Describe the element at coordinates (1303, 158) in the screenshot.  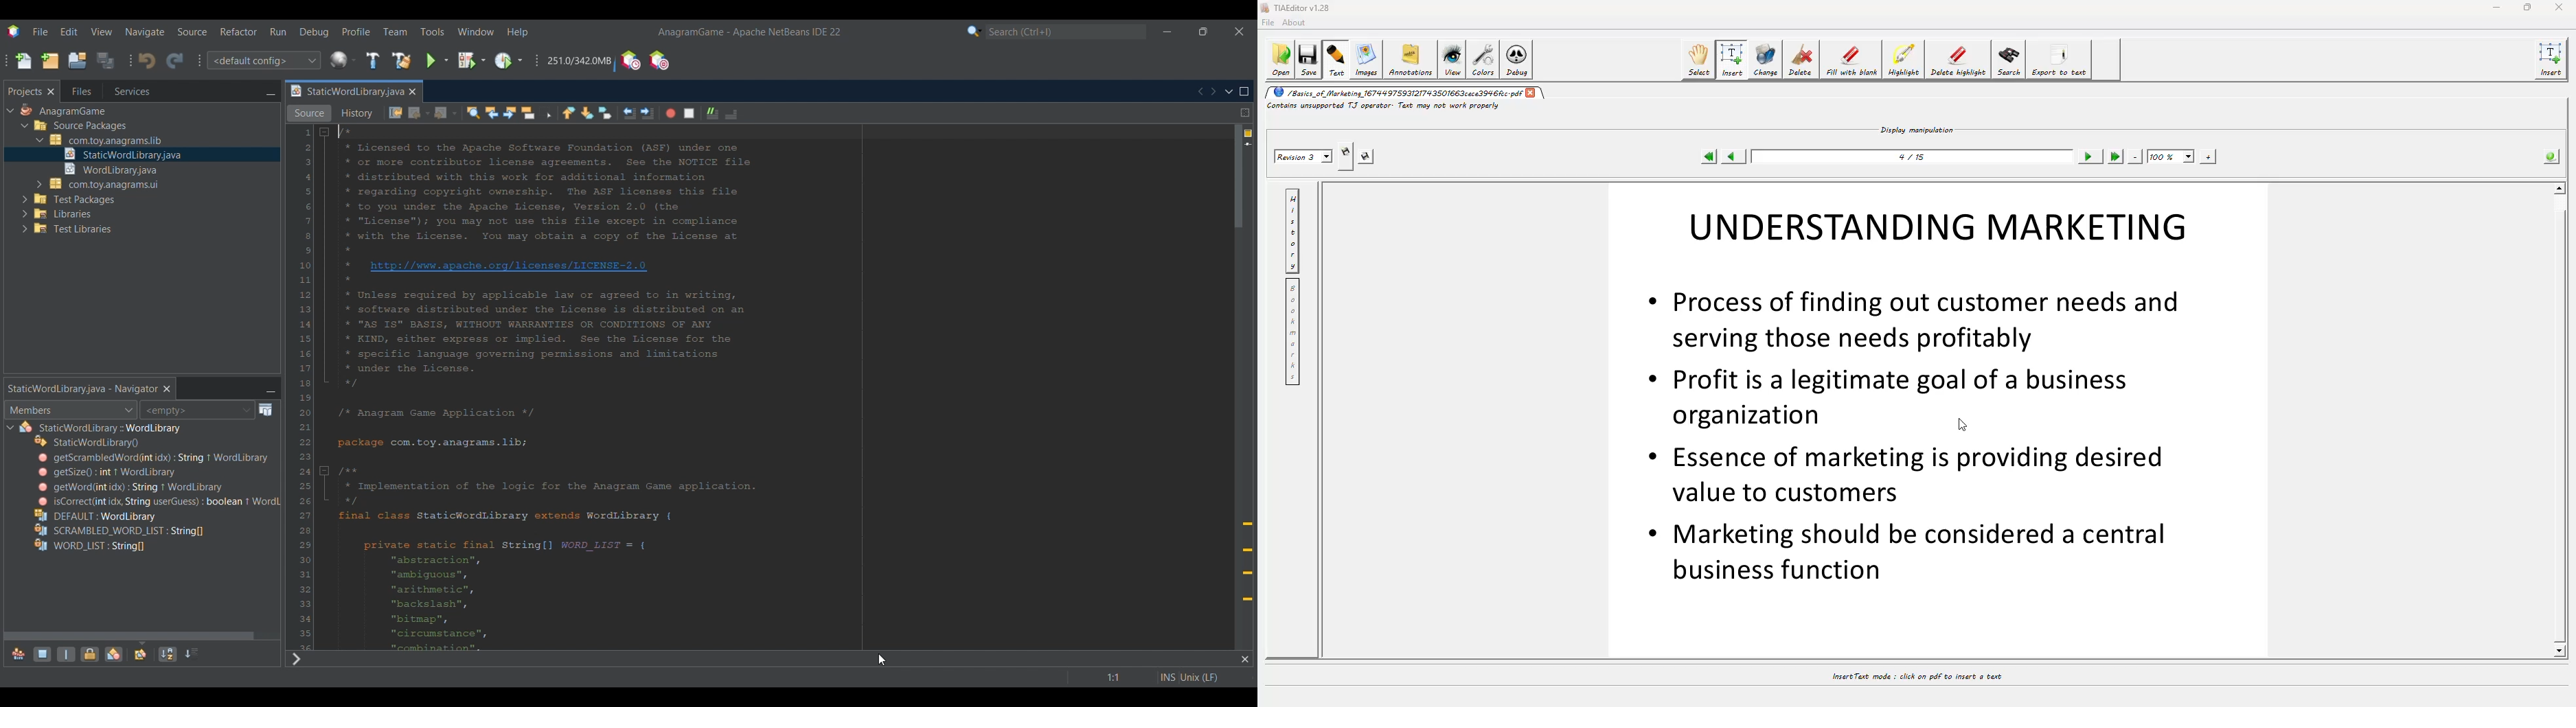
I see `revision 3` at that location.